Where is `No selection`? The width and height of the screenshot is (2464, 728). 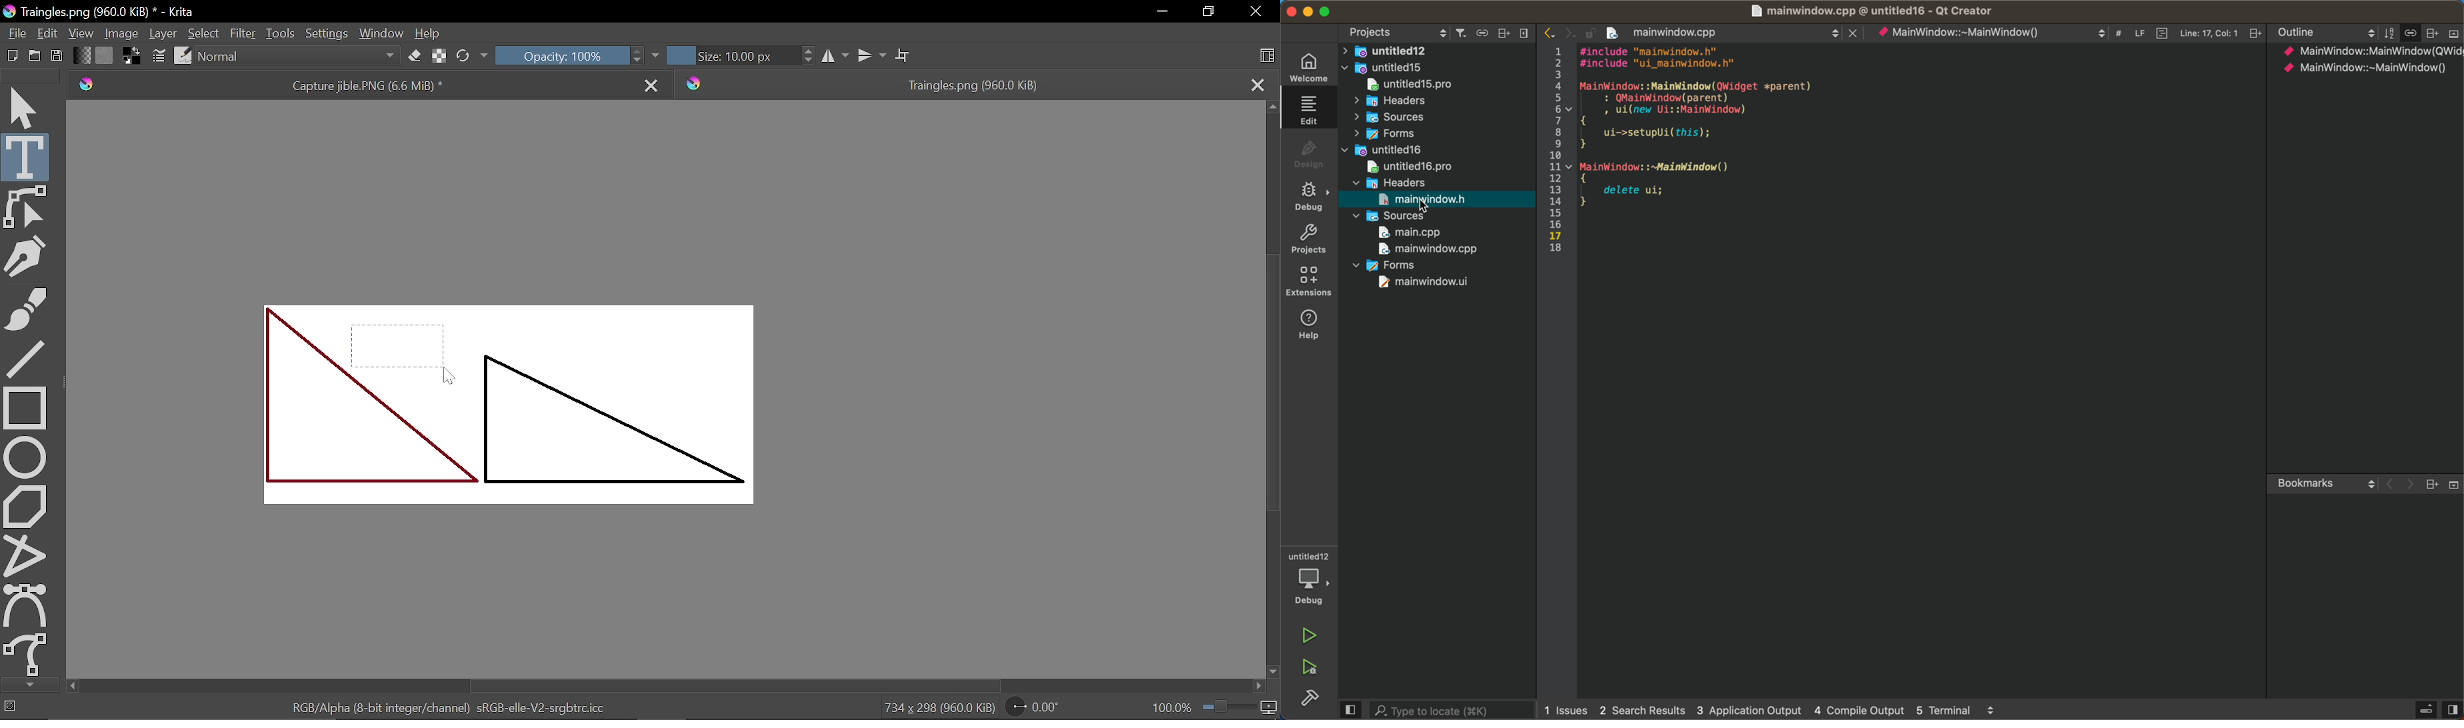 No selection is located at coordinates (8, 708).